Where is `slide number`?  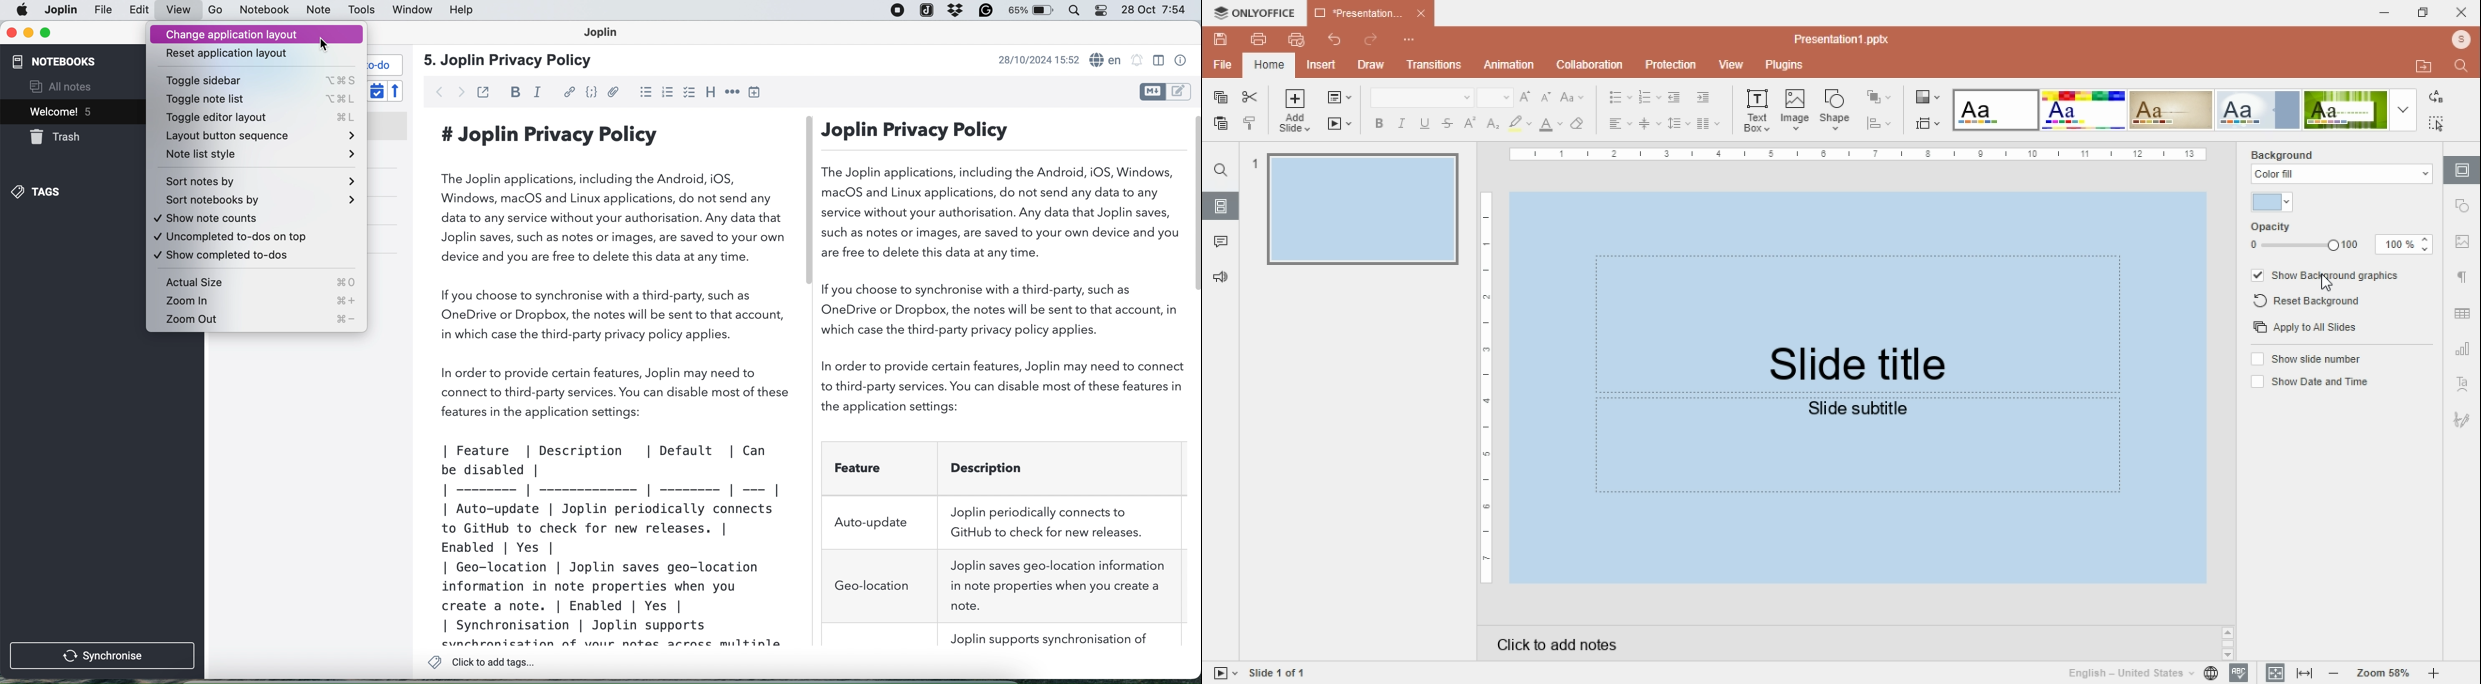
slide number is located at coordinates (1284, 671).